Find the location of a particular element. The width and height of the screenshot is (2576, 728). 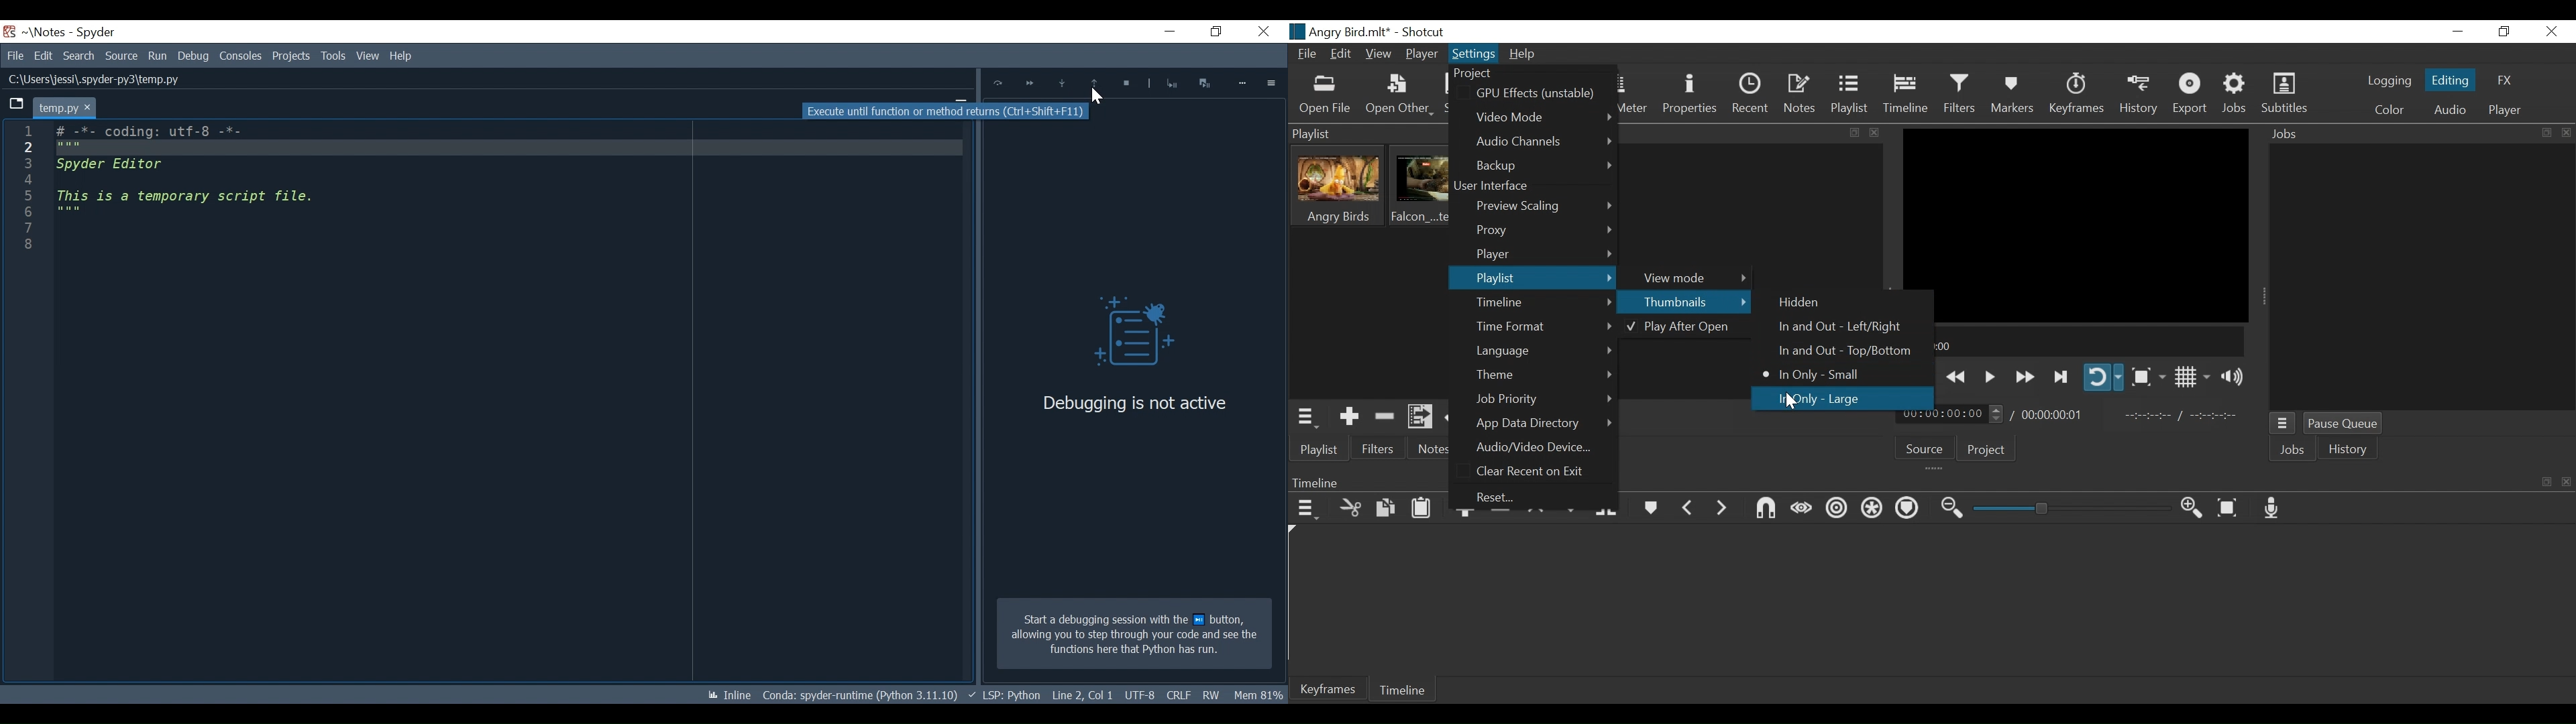

Cursor  is located at coordinates (1095, 97).